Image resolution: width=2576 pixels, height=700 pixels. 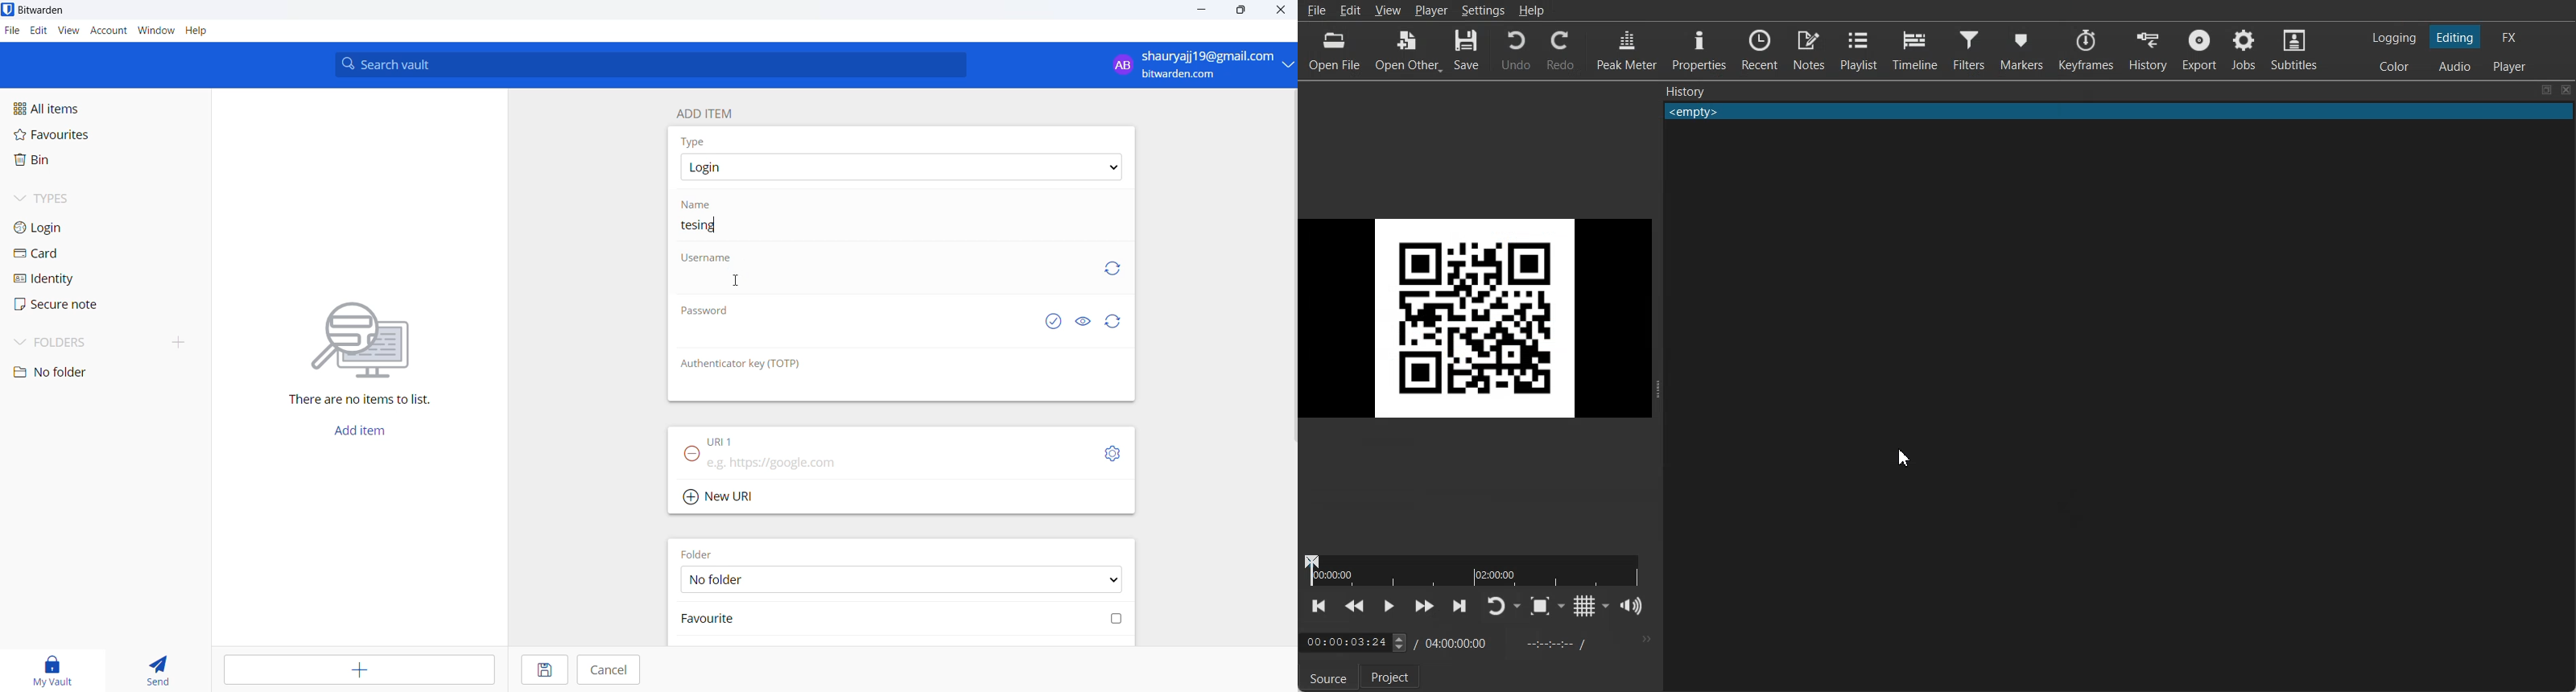 I want to click on Switching to Audio Layout, so click(x=2455, y=64).